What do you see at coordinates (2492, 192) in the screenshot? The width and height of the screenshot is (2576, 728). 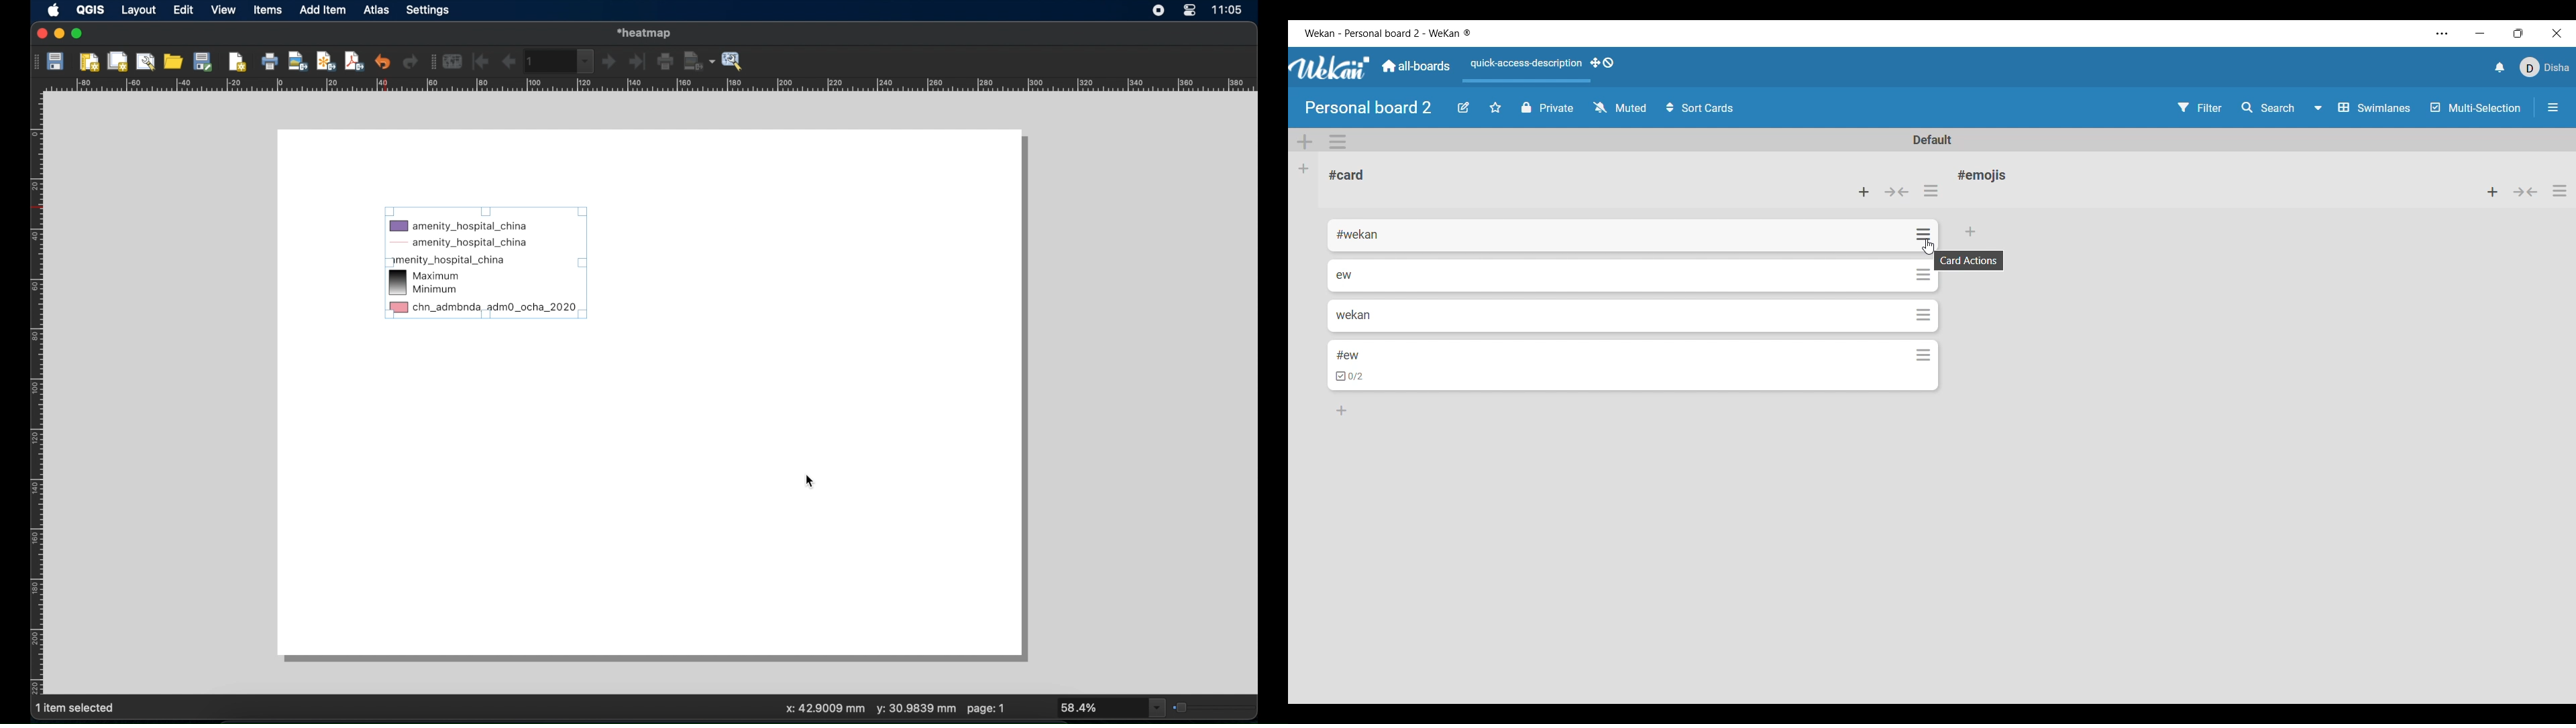 I see `Add card to top of list` at bounding box center [2492, 192].